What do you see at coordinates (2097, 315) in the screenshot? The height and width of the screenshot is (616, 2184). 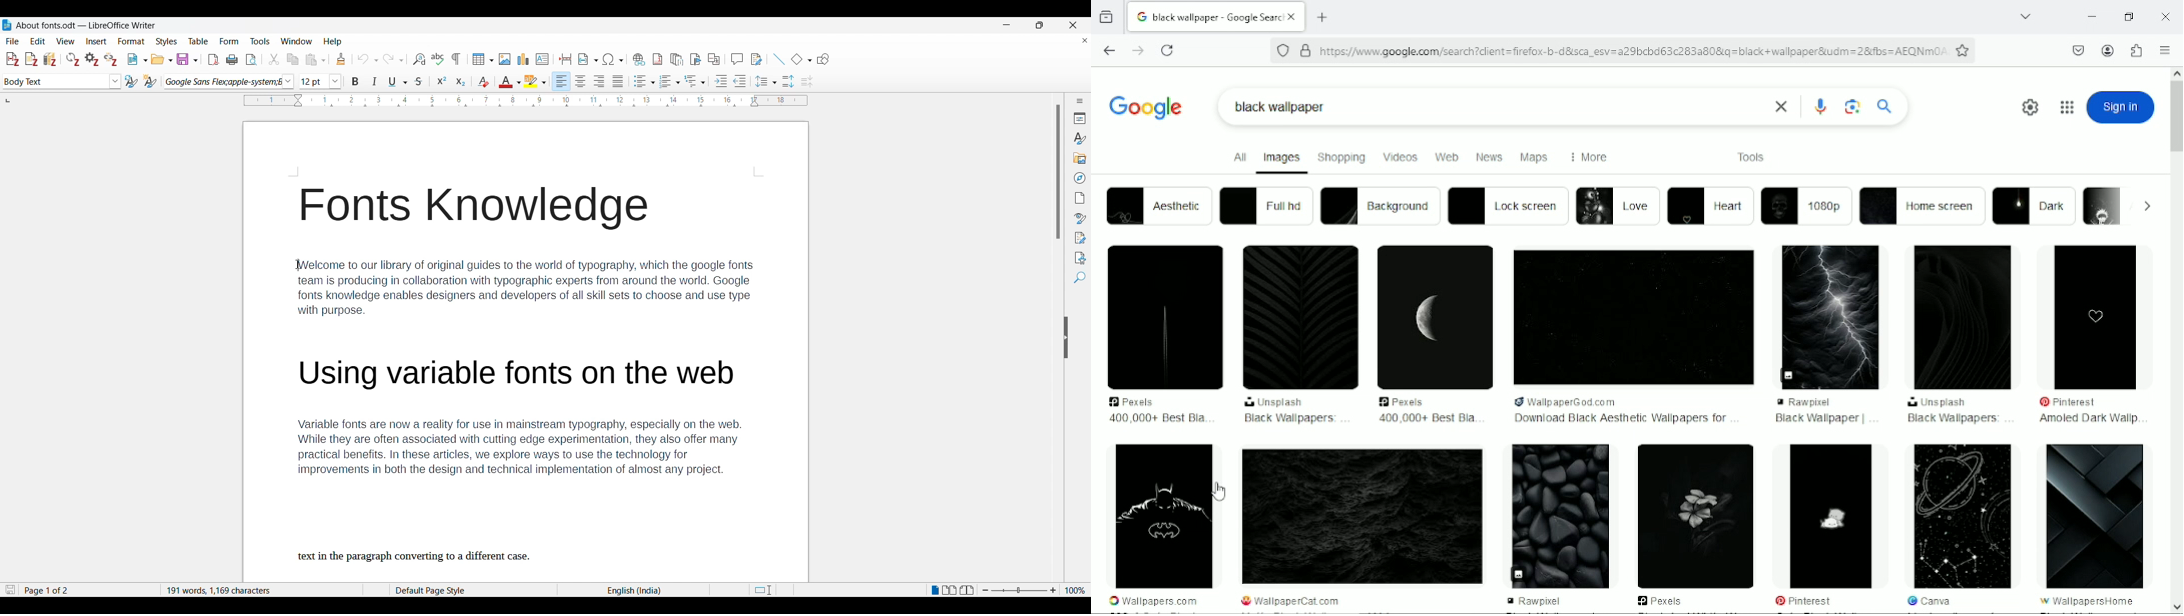 I see `black image` at bounding box center [2097, 315].